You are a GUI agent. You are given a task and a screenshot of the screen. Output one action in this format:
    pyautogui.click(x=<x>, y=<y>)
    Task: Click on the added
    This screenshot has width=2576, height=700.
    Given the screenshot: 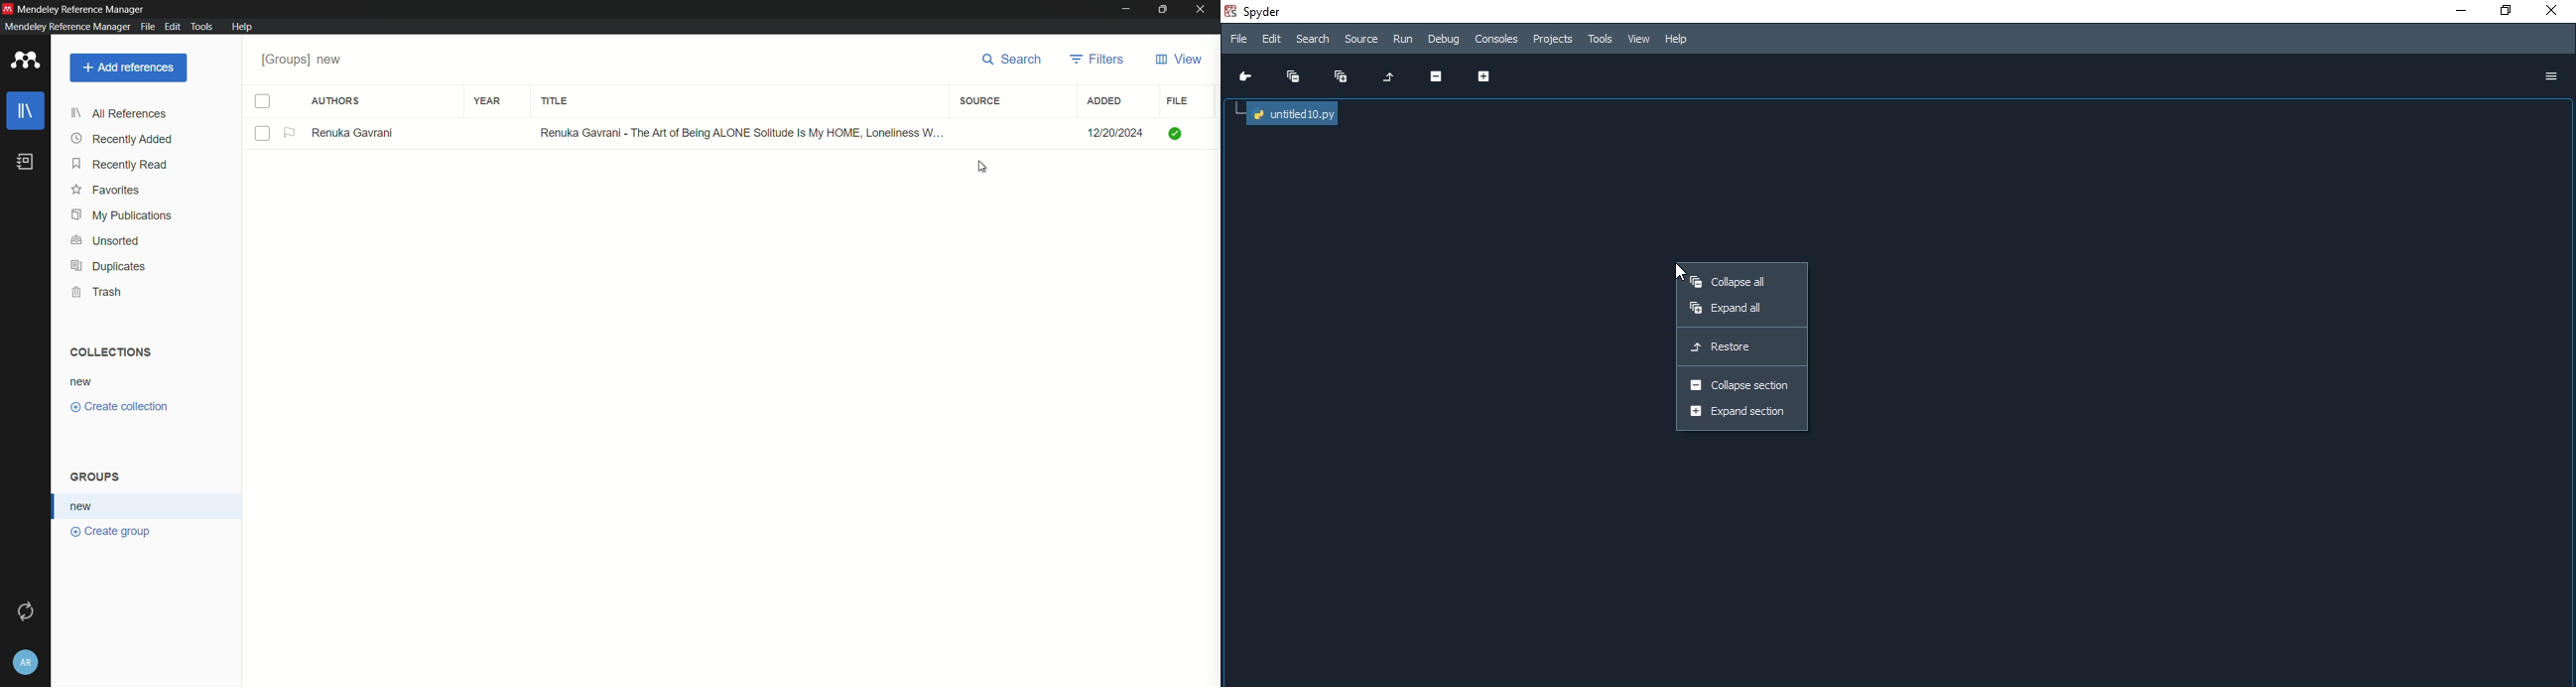 What is the action you would take?
    pyautogui.click(x=1106, y=102)
    